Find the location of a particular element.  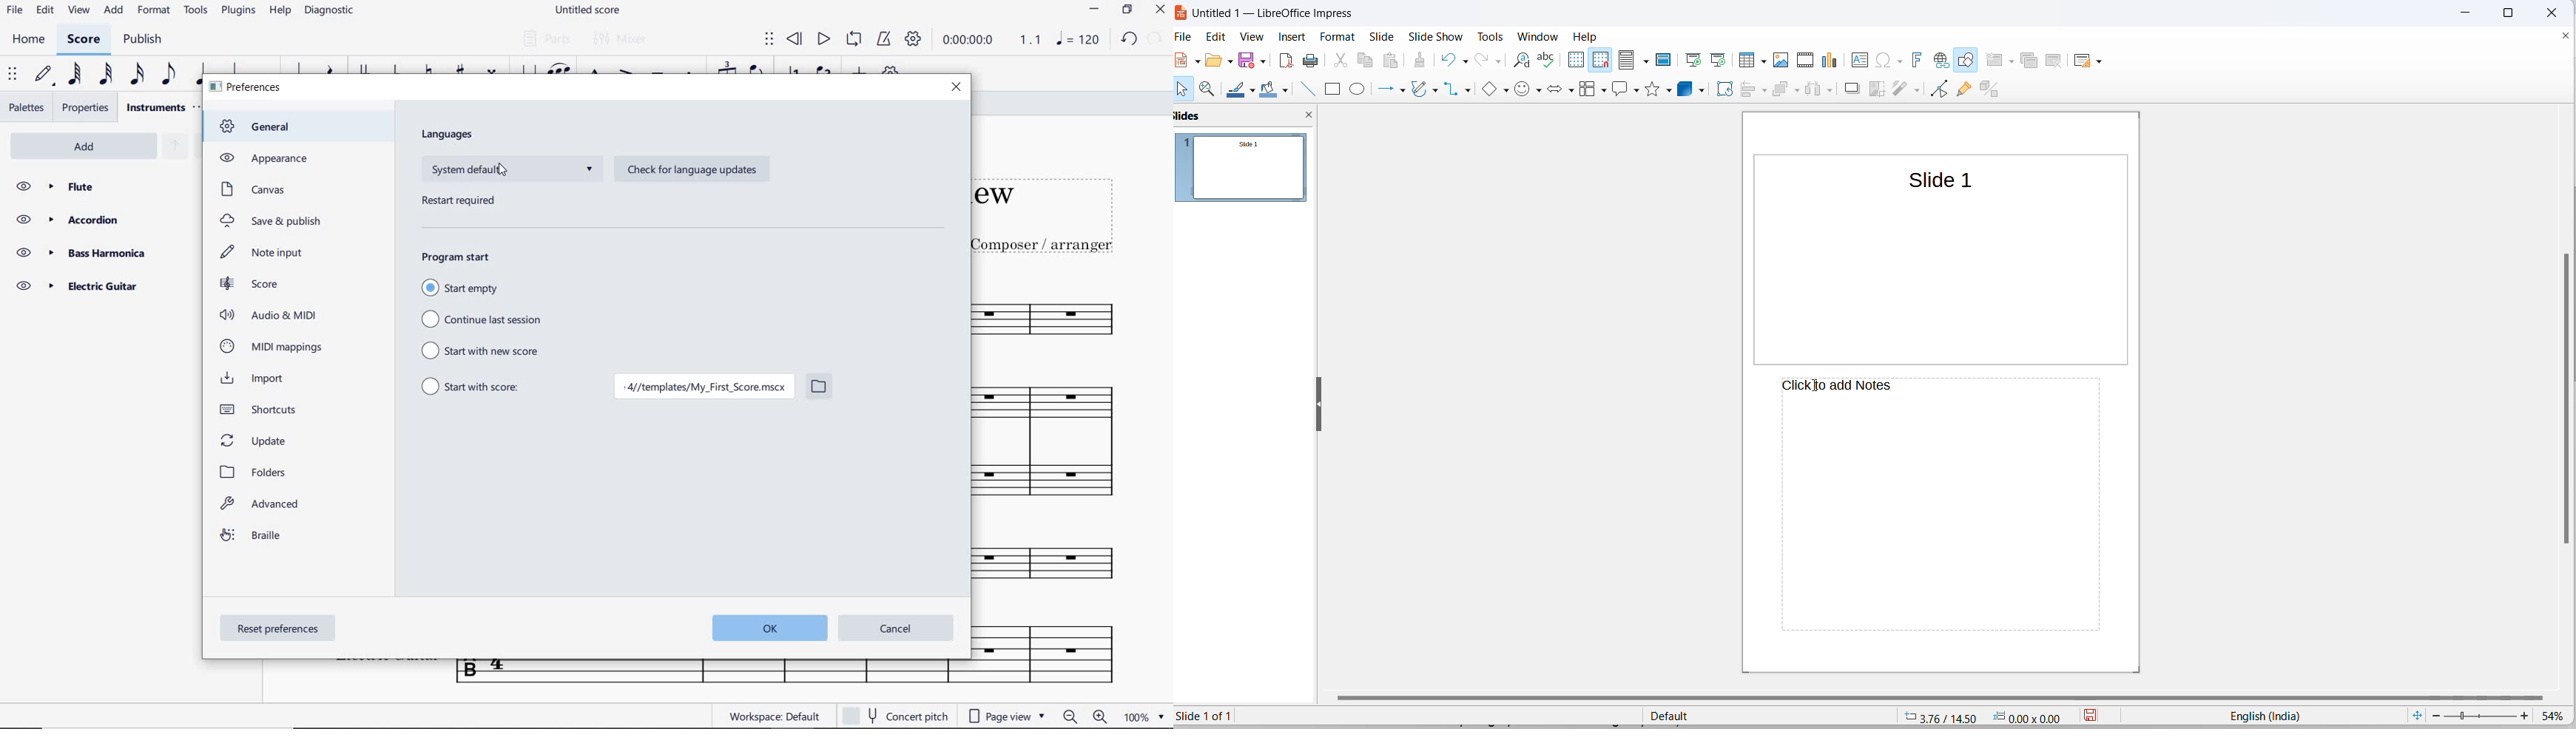

notes text area is located at coordinates (1932, 525).